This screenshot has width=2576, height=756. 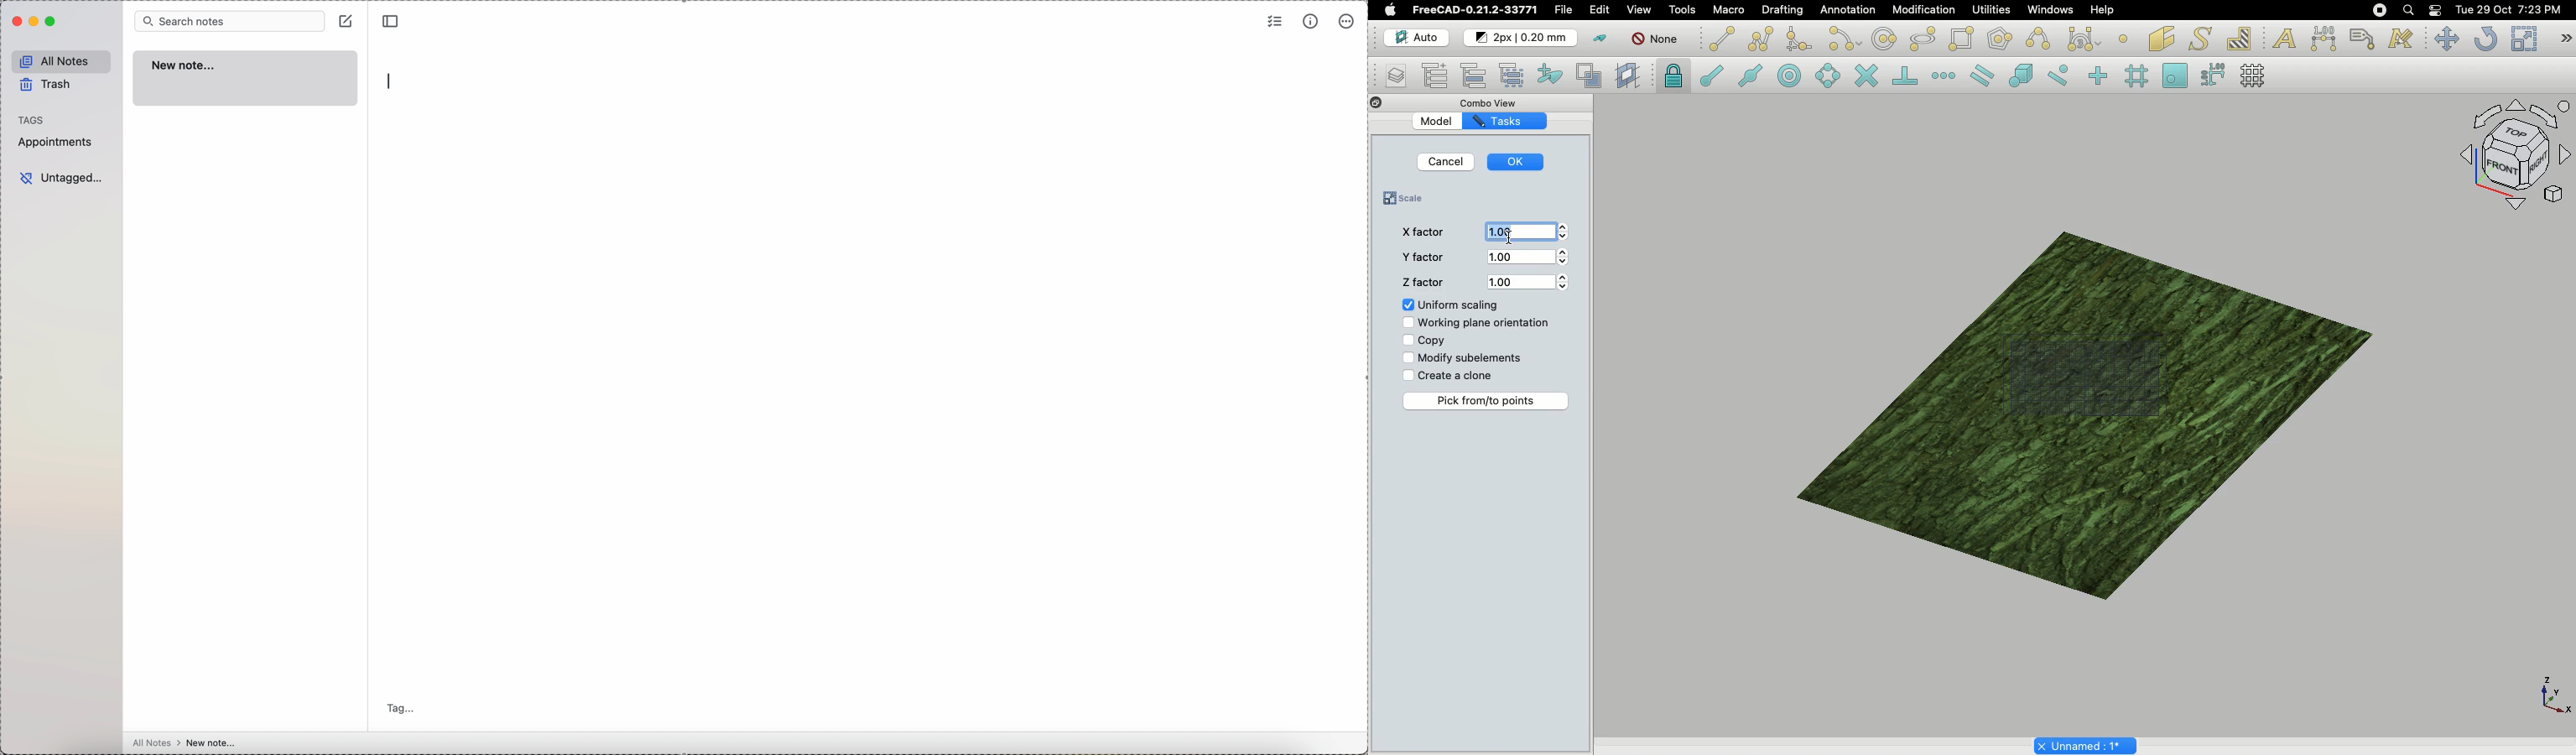 What do you see at coordinates (184, 743) in the screenshot?
I see `all notes > new note...` at bounding box center [184, 743].